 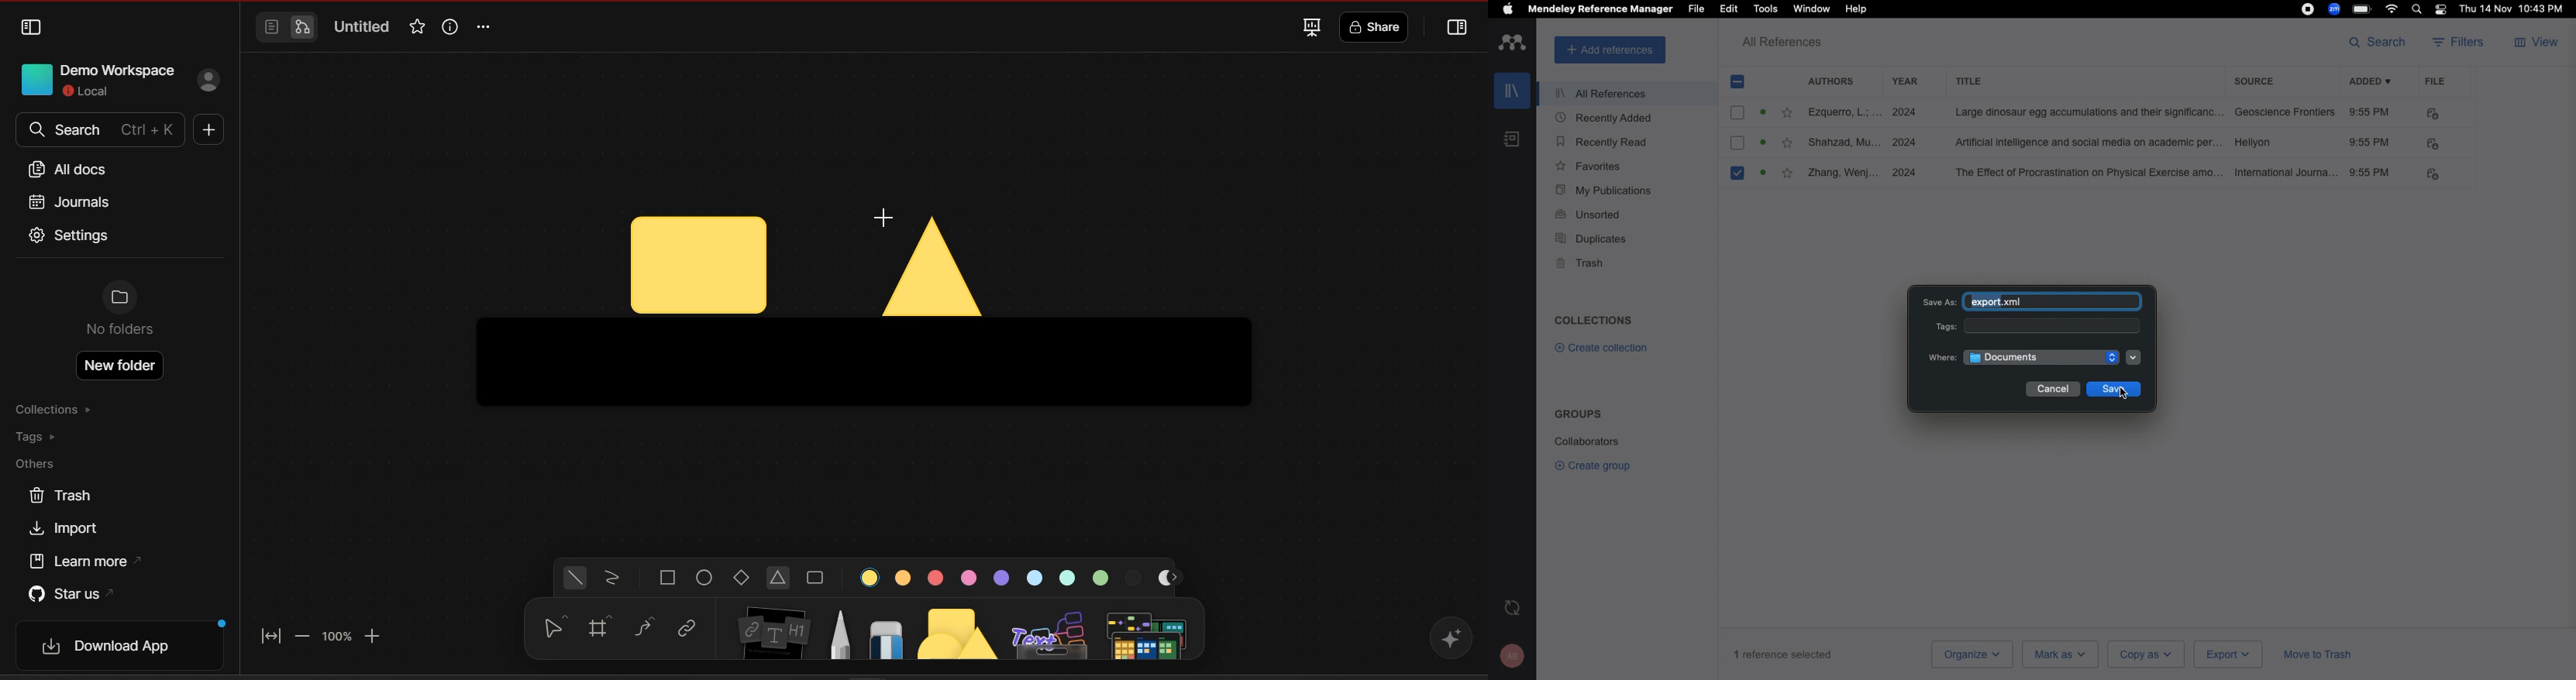 I want to click on My publications, so click(x=1607, y=191).